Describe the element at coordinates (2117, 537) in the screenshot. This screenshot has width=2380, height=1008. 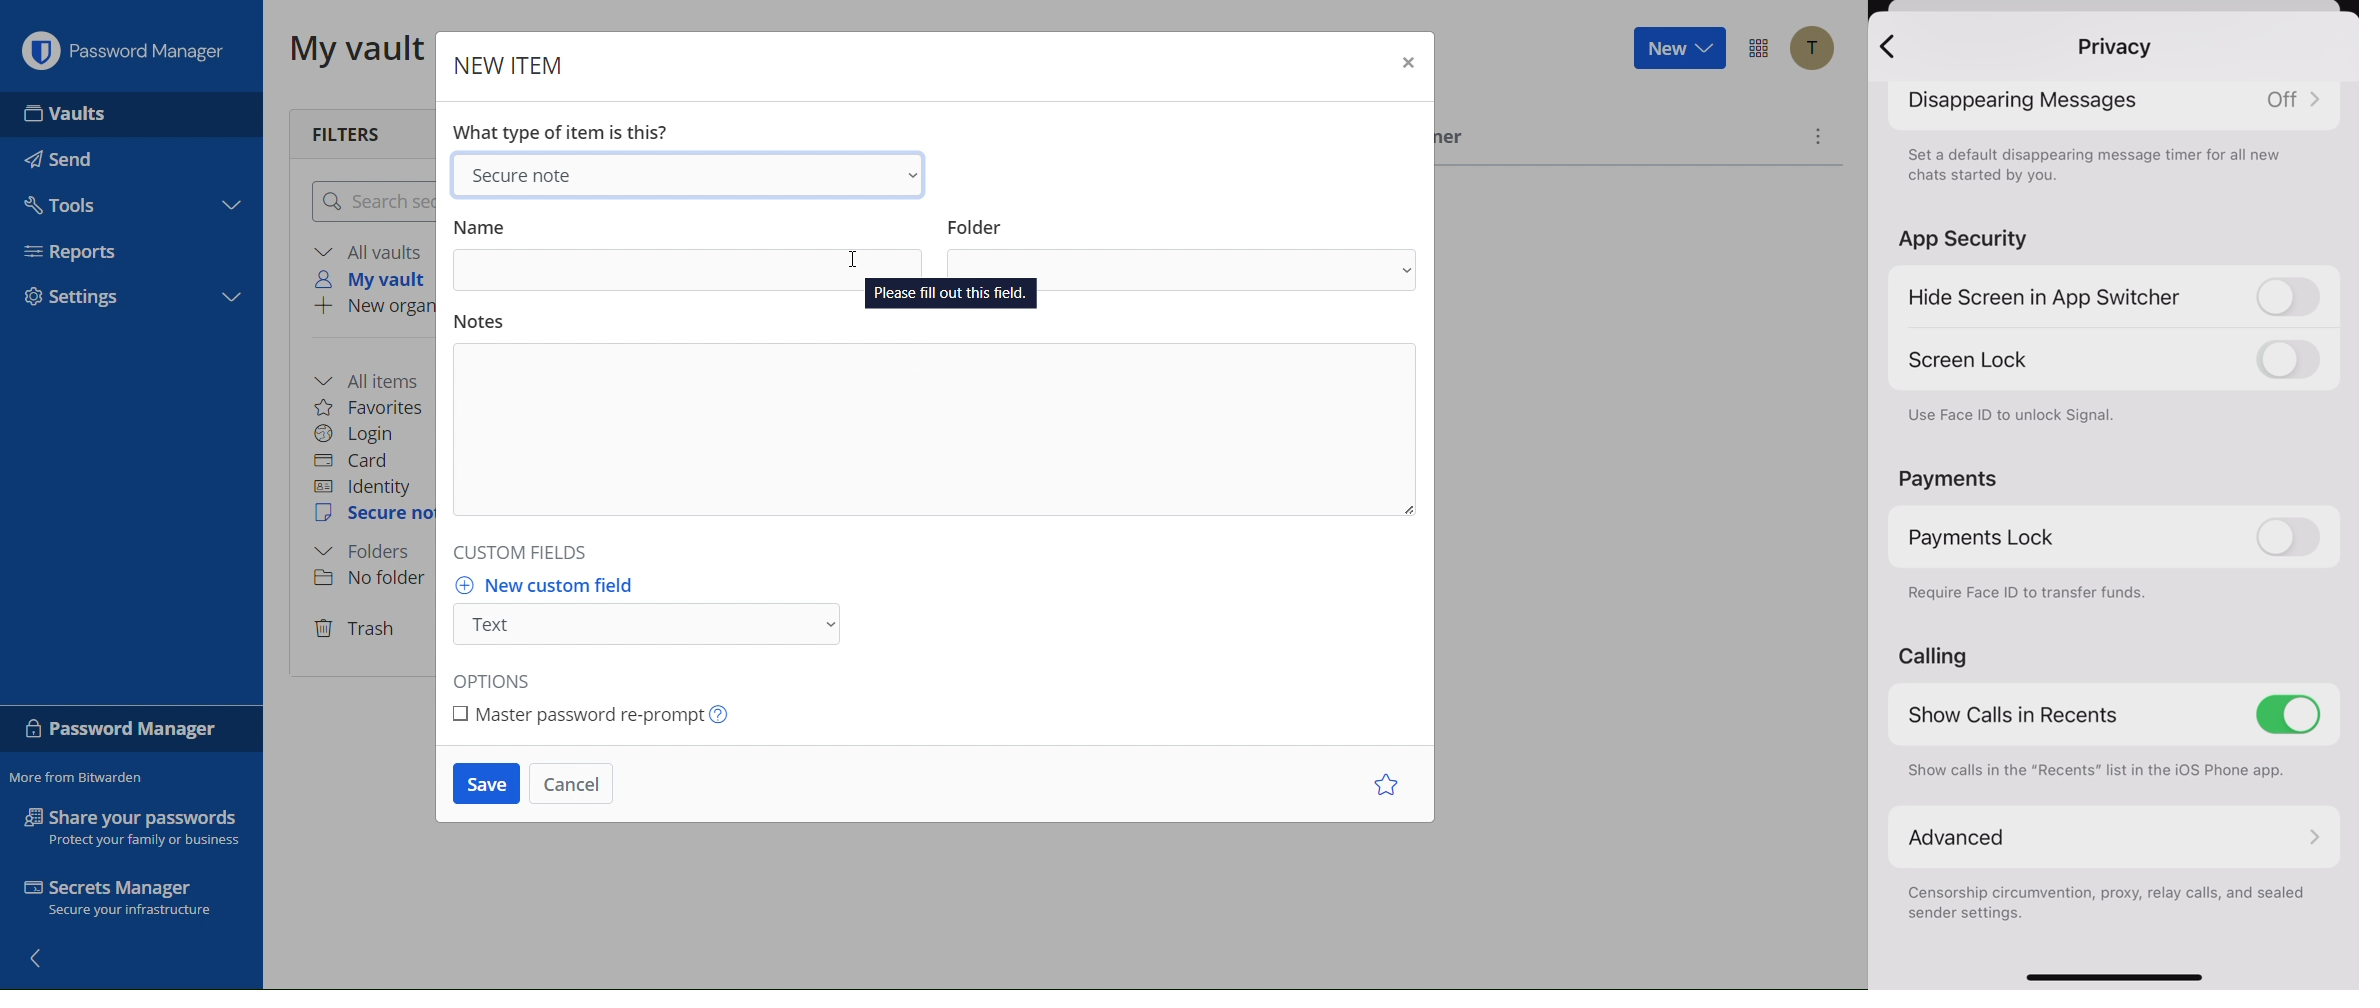
I see `Payments Lock` at that location.